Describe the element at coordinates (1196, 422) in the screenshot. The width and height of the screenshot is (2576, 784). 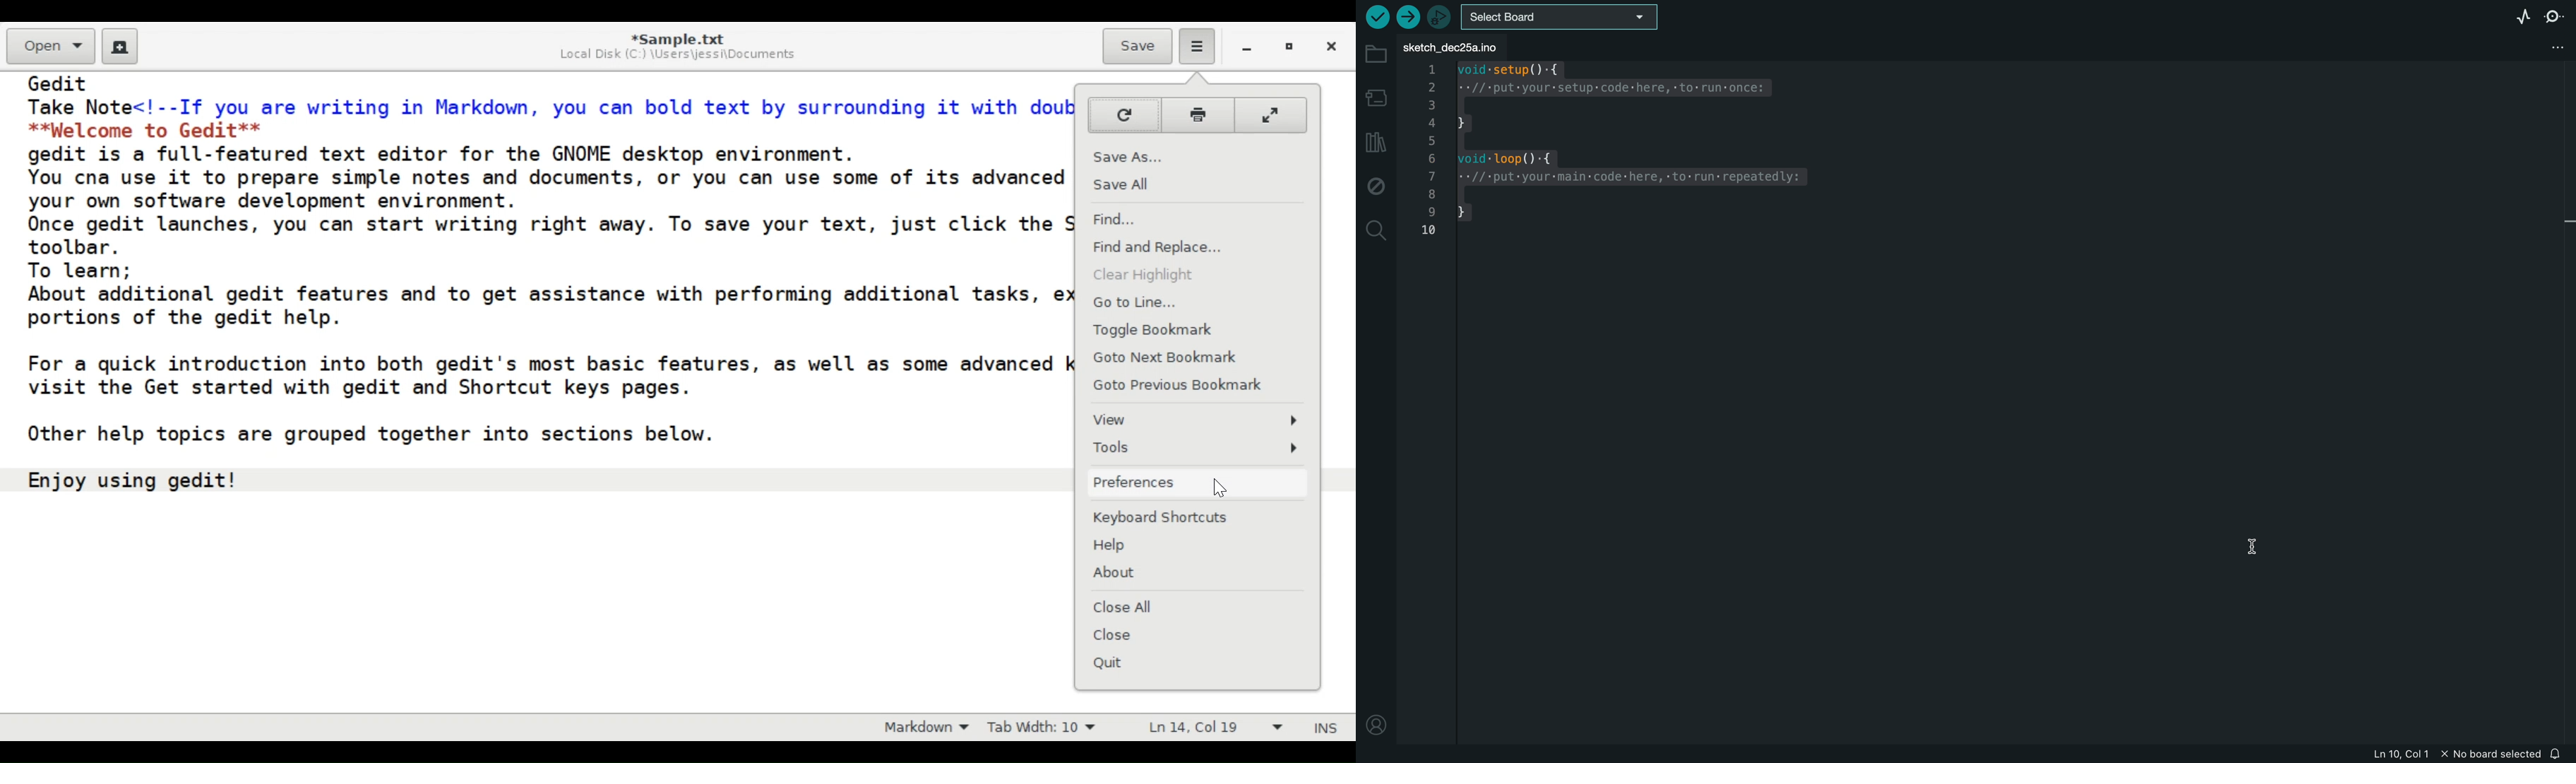
I see `View` at that location.